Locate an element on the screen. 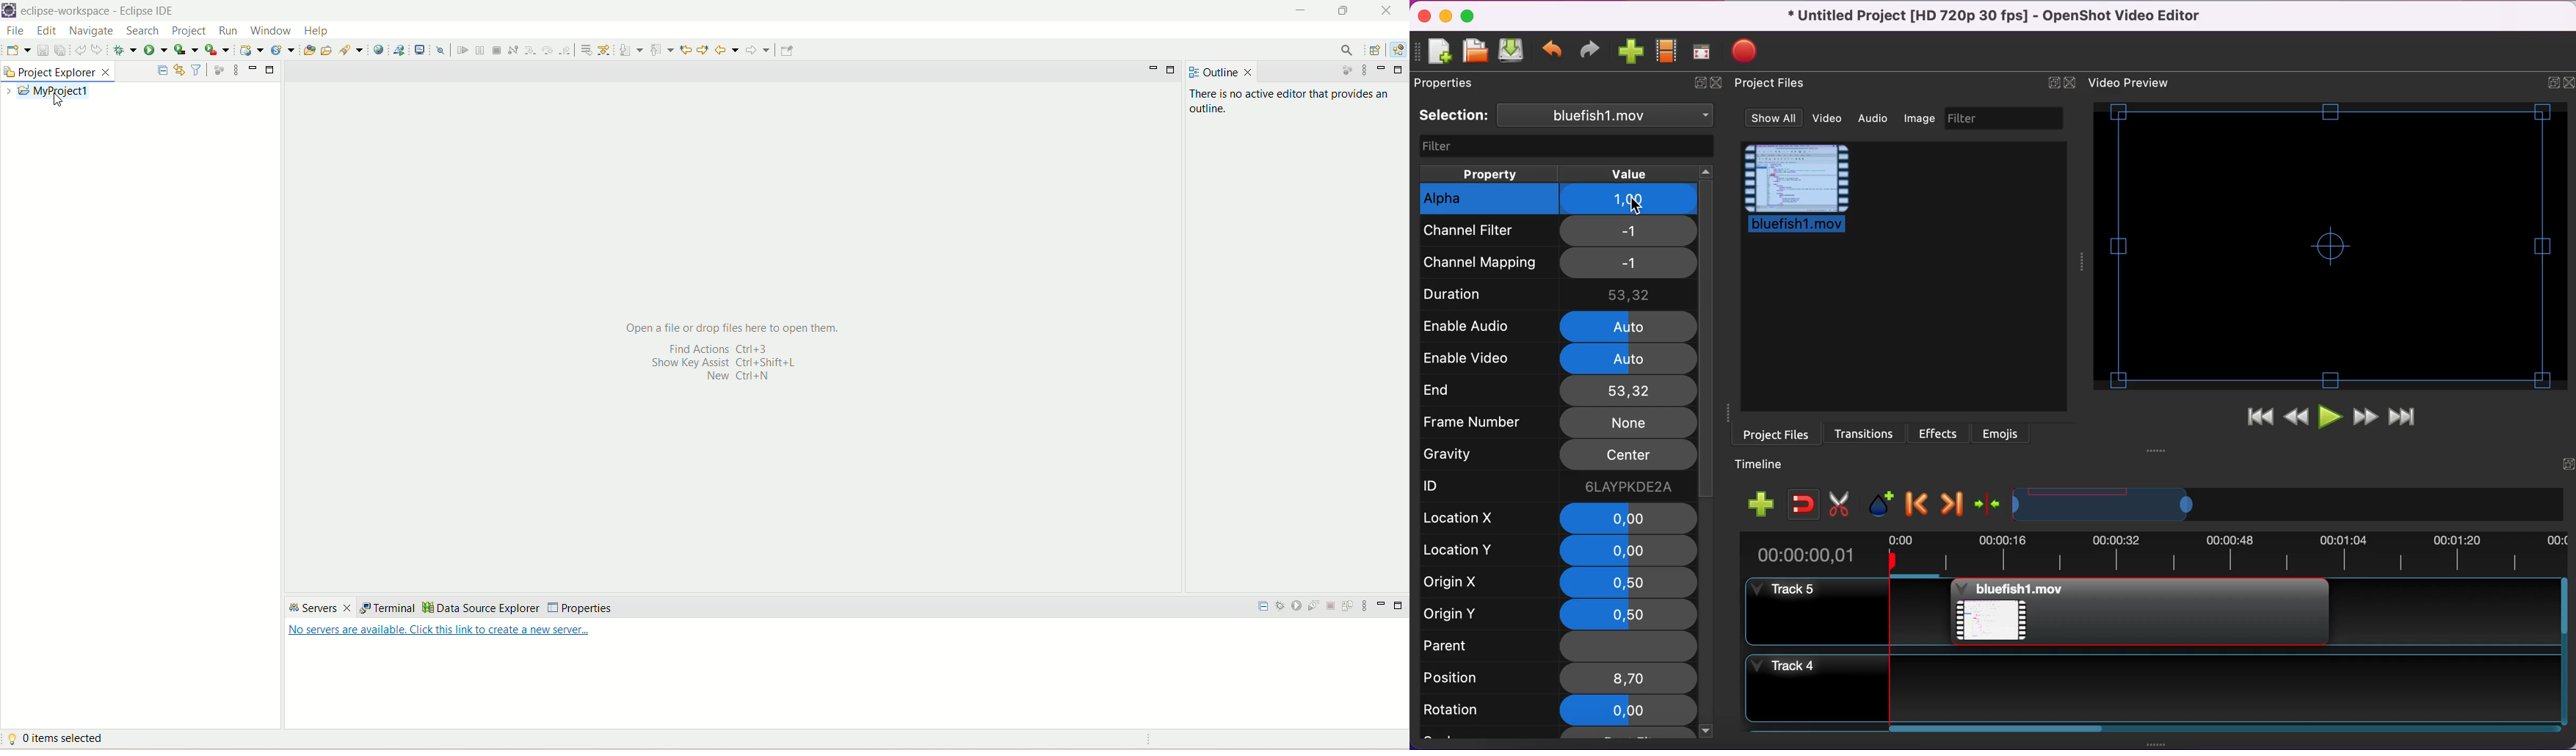 This screenshot has width=2576, height=756. maximize is located at coordinates (1401, 70).